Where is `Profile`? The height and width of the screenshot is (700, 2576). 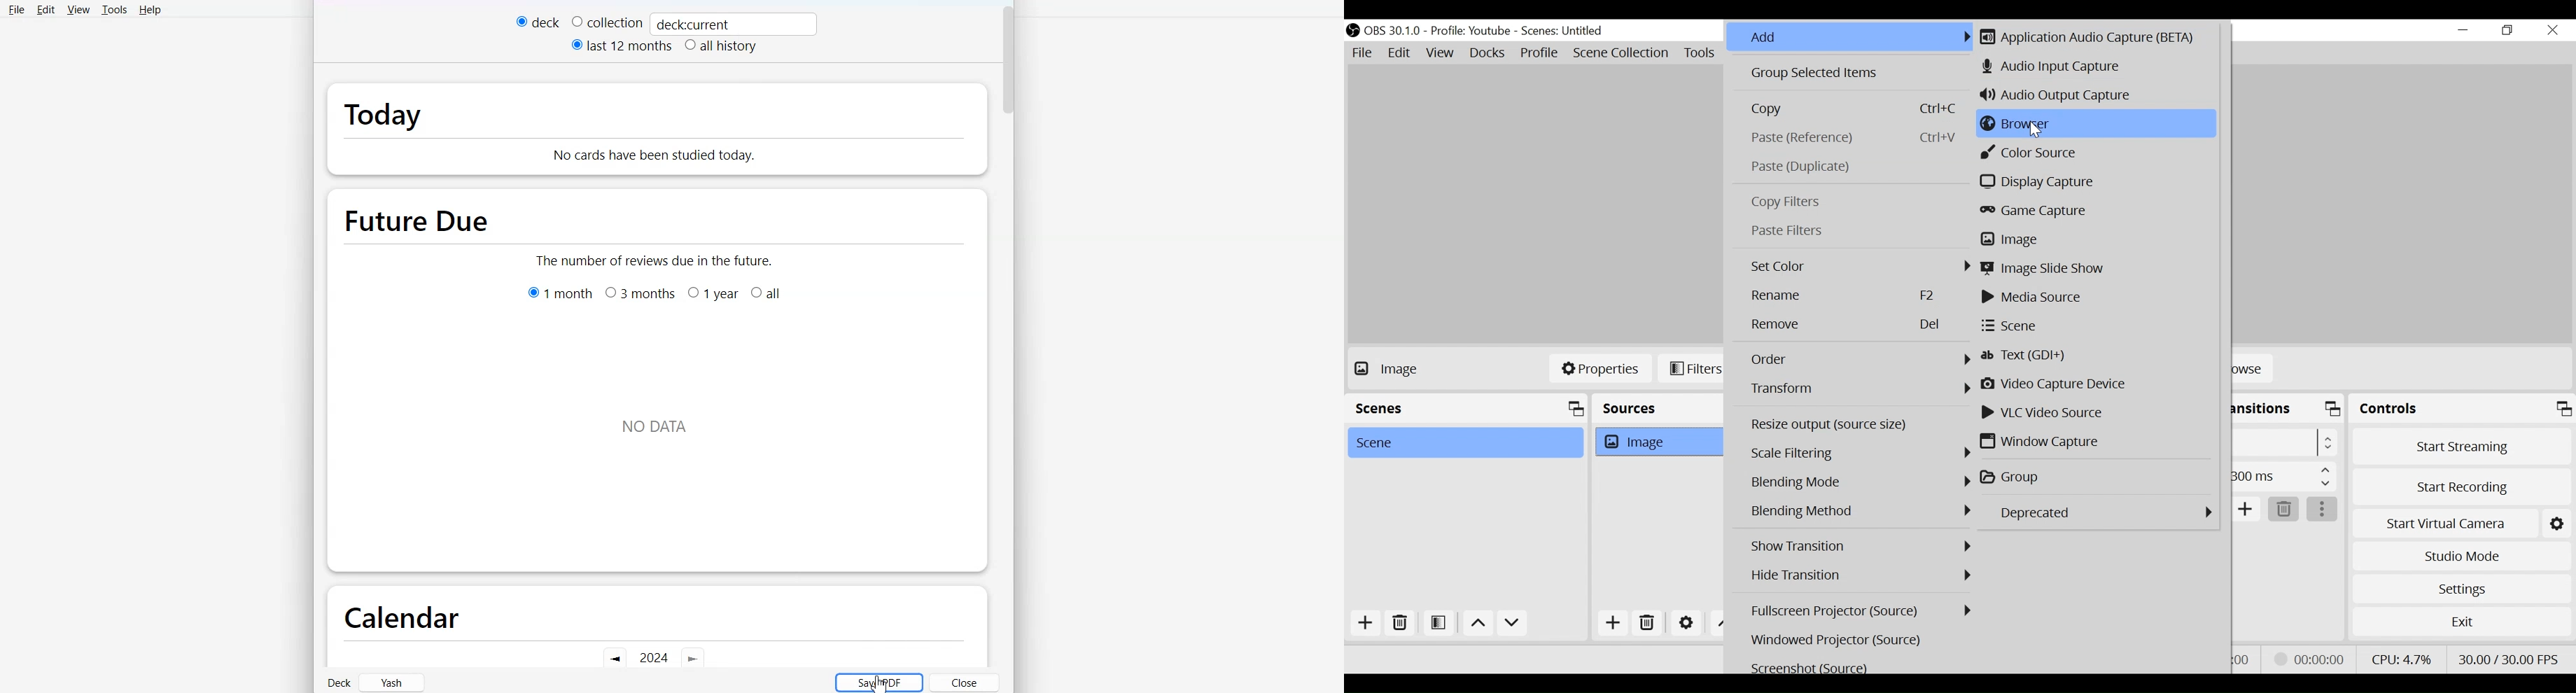
Profile is located at coordinates (1470, 31).